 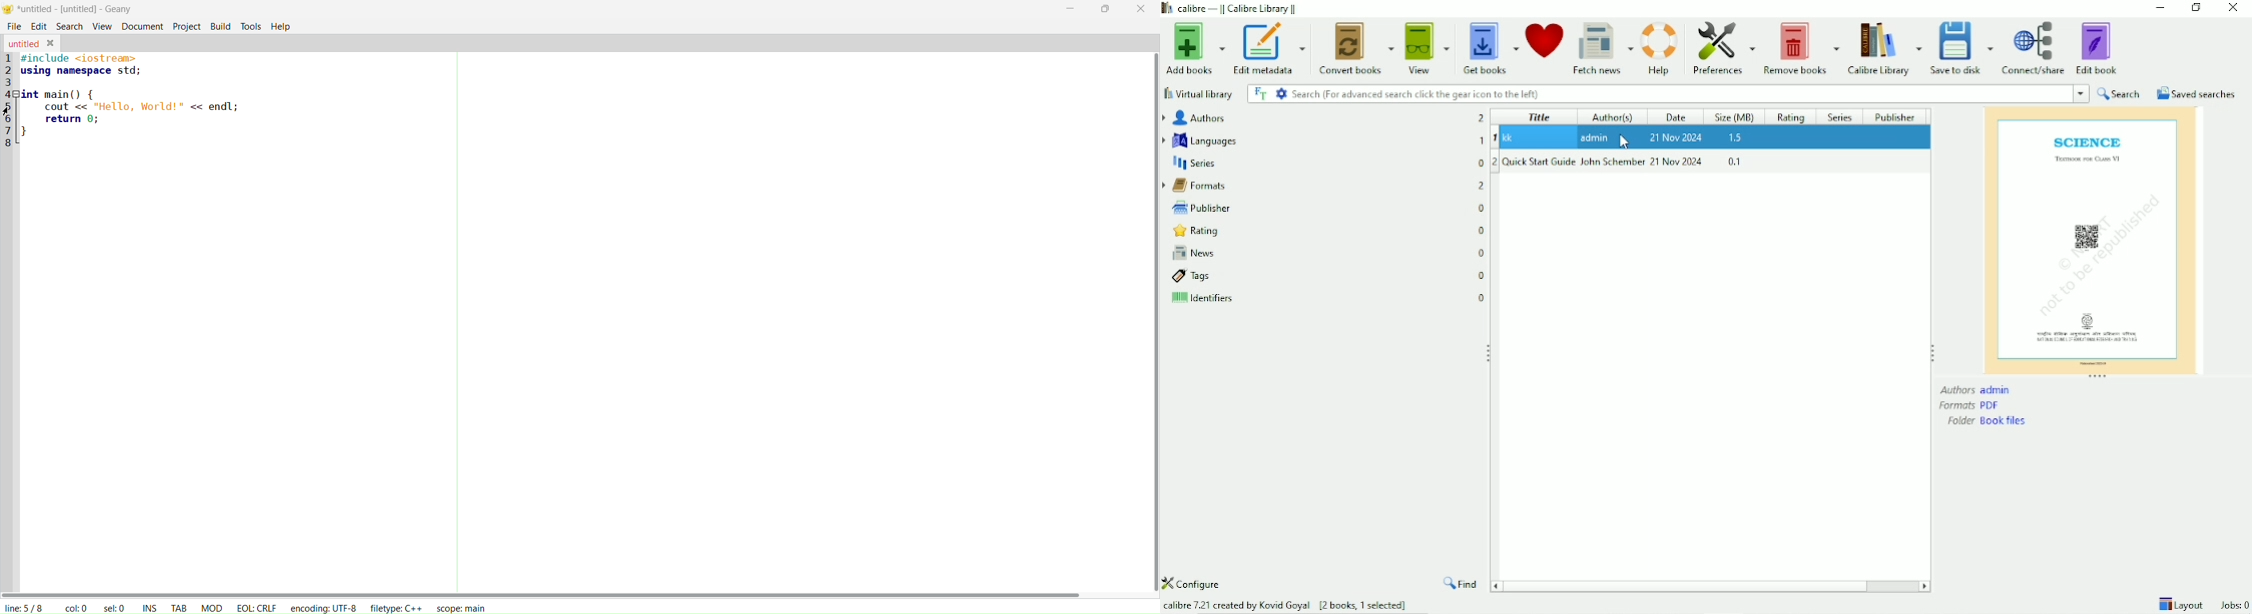 What do you see at coordinates (1489, 49) in the screenshot?
I see `Get books` at bounding box center [1489, 49].